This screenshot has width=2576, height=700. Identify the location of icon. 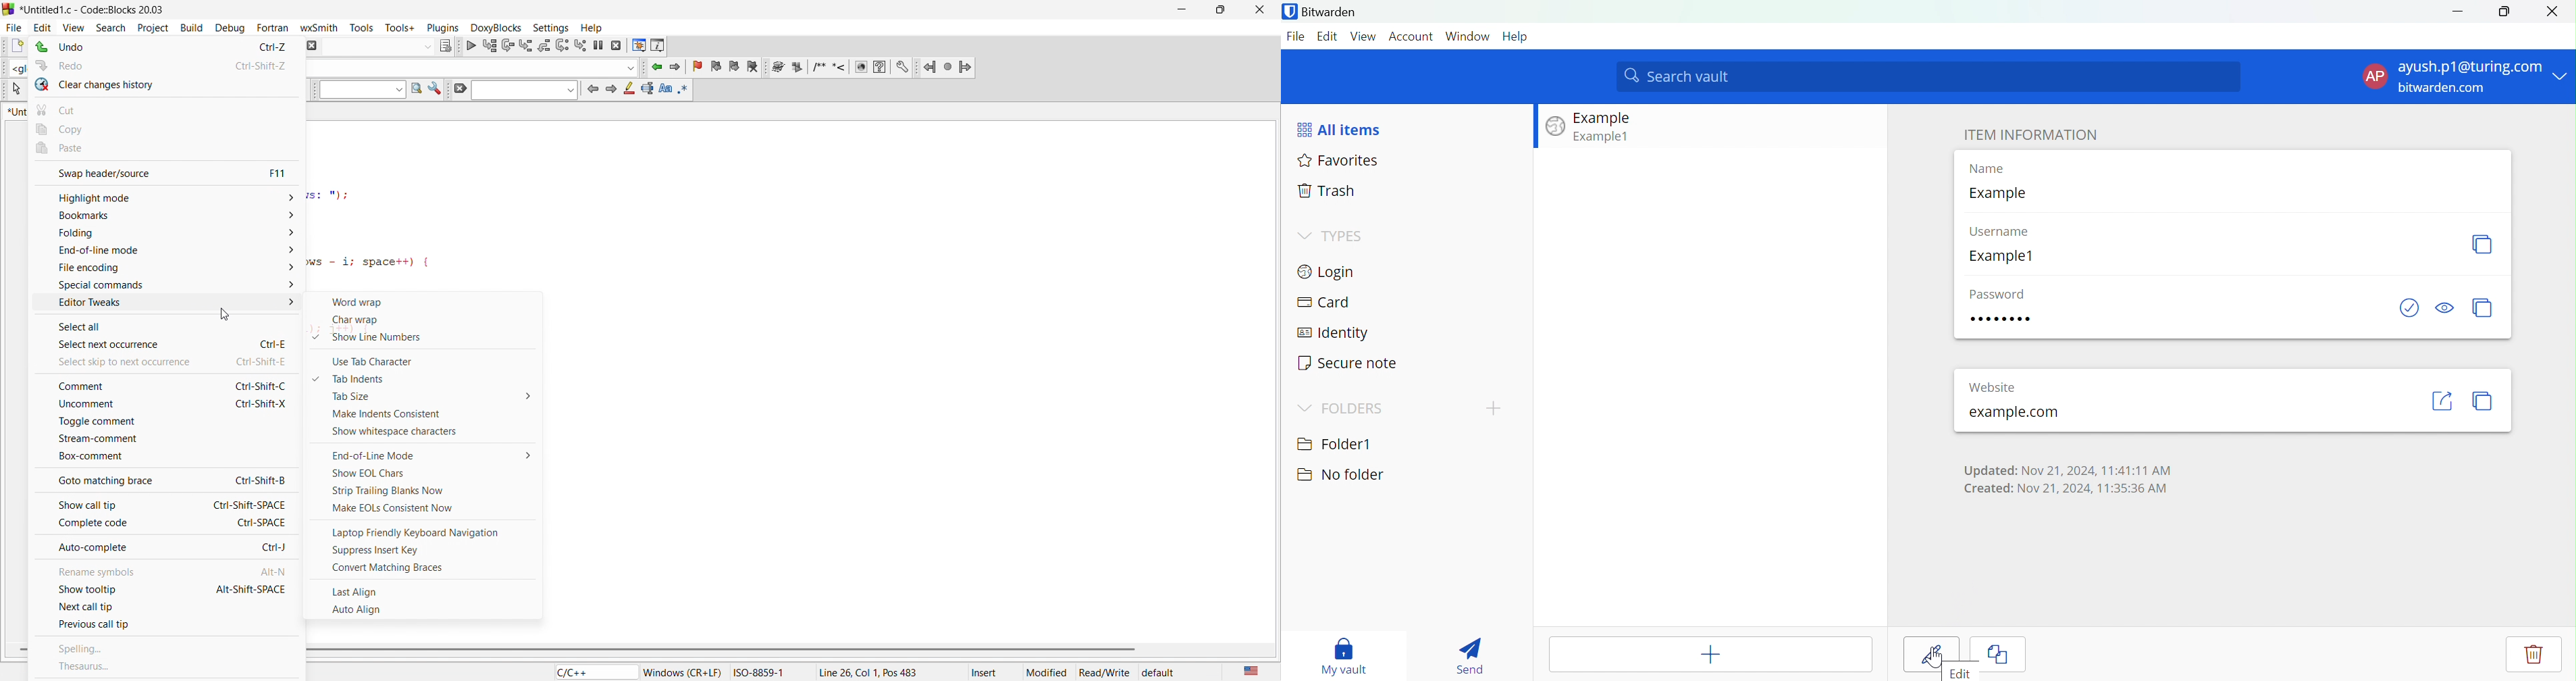
(591, 89).